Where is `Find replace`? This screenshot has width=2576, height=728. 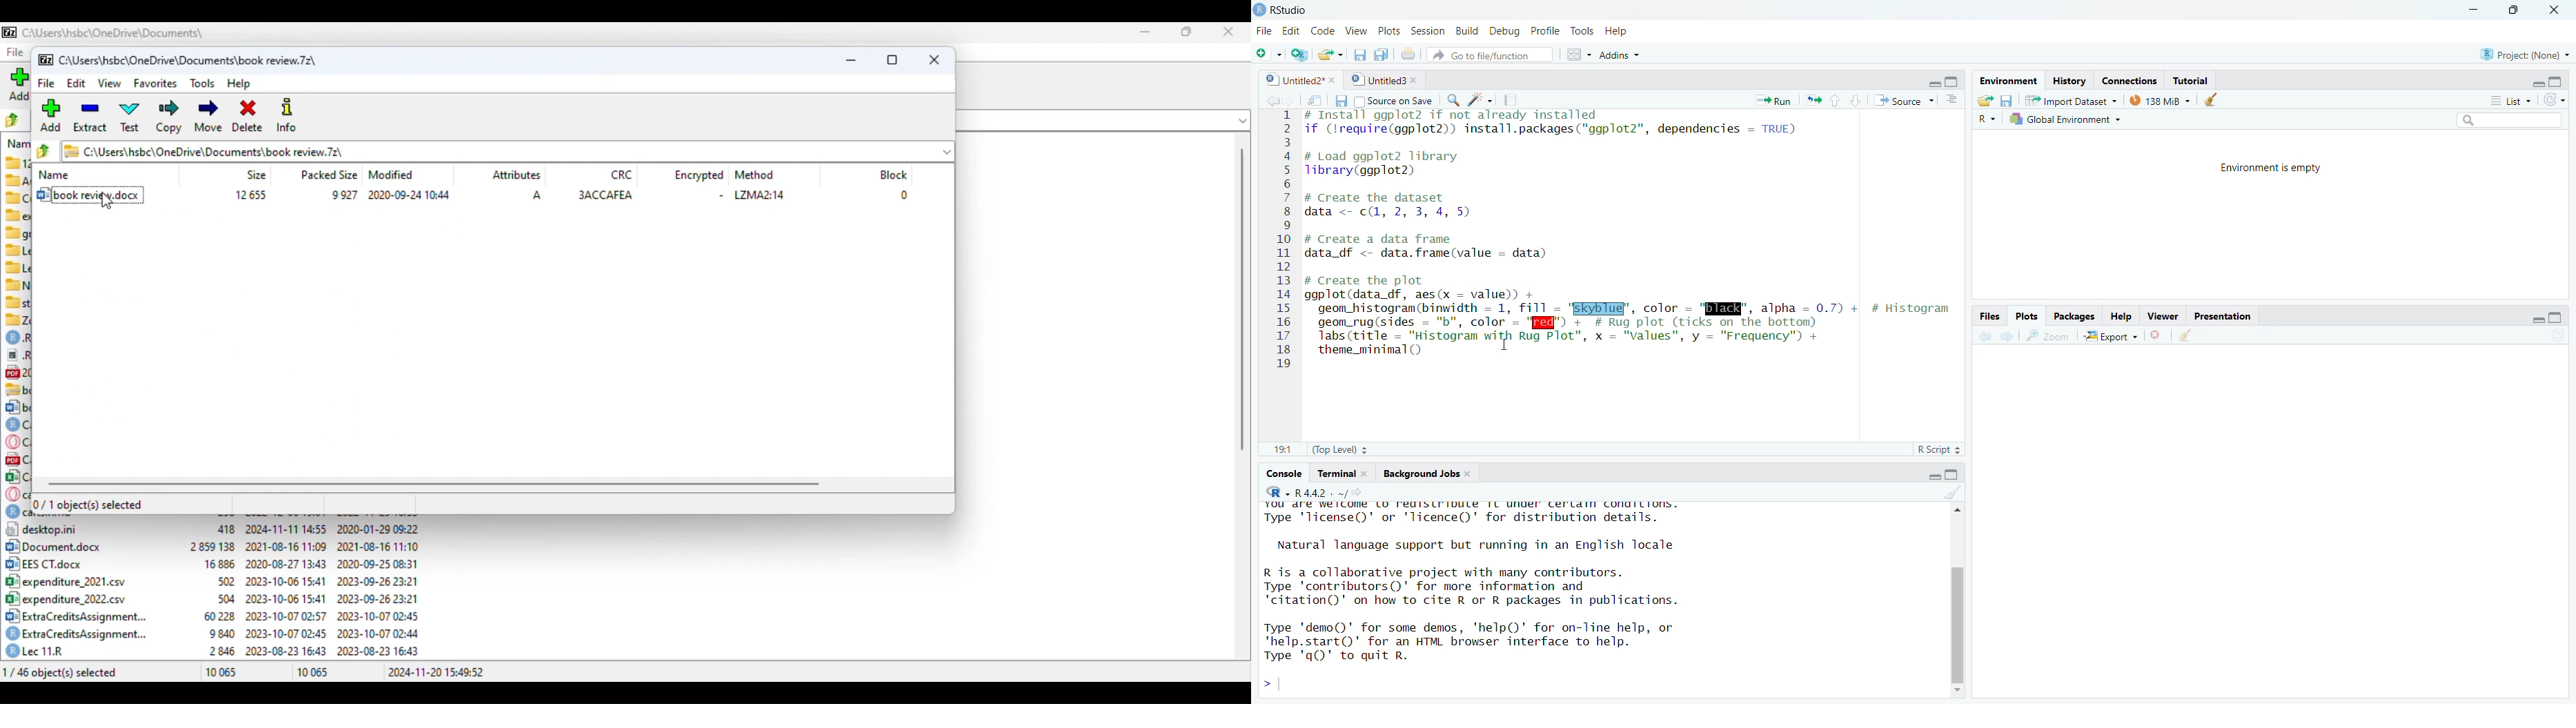 Find replace is located at coordinates (1451, 99).